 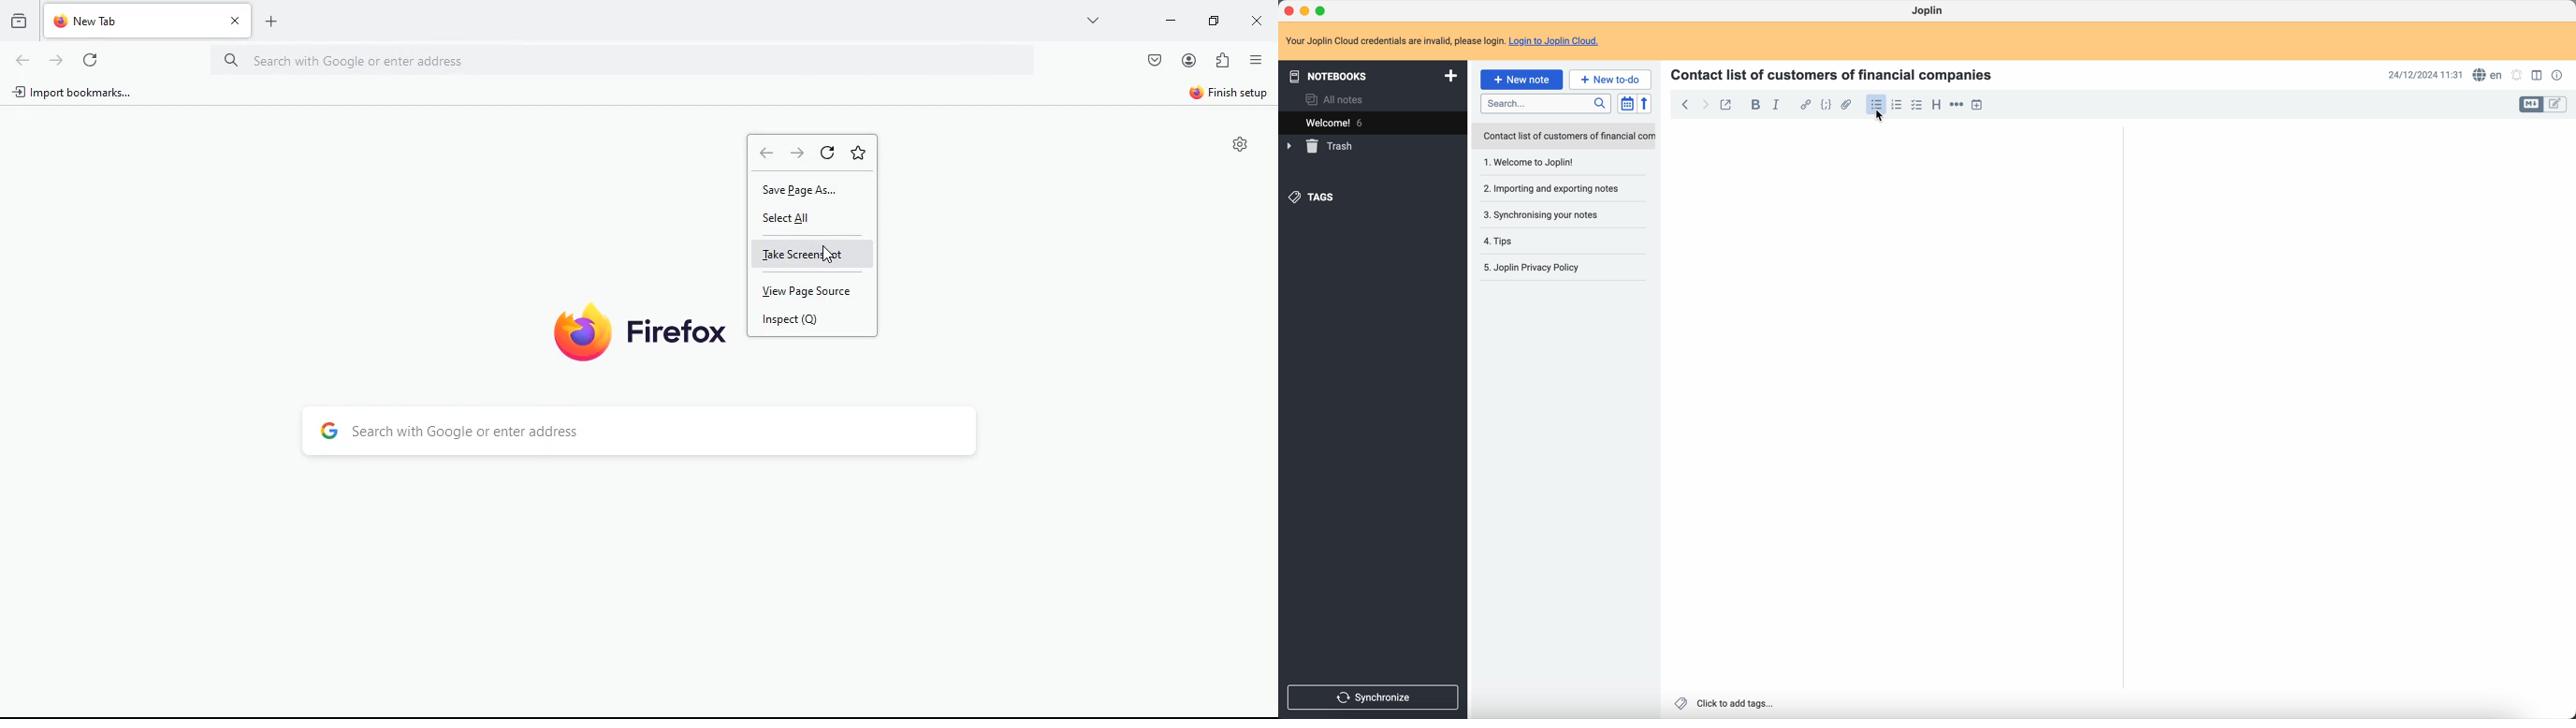 What do you see at coordinates (1568, 136) in the screenshot?
I see `Contact list of customers of financial com` at bounding box center [1568, 136].